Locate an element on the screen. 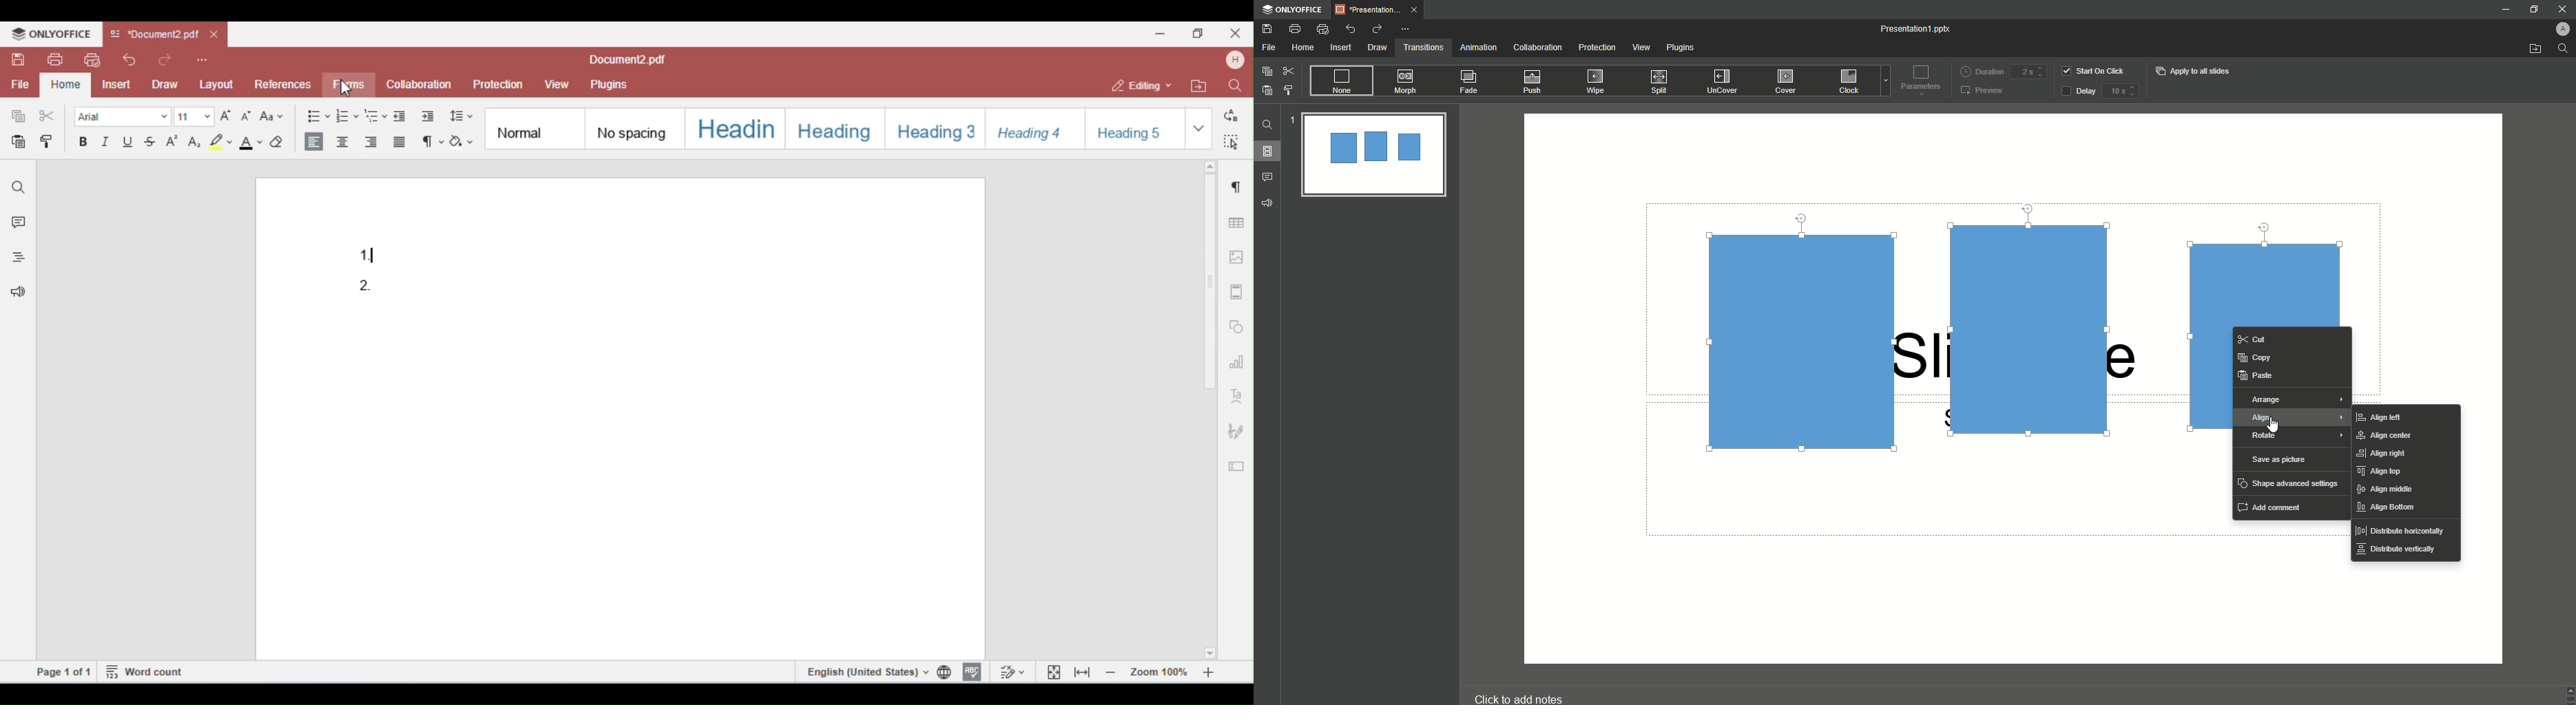 Image resolution: width=2576 pixels, height=728 pixels. Apply to all slides is located at coordinates (2194, 71).